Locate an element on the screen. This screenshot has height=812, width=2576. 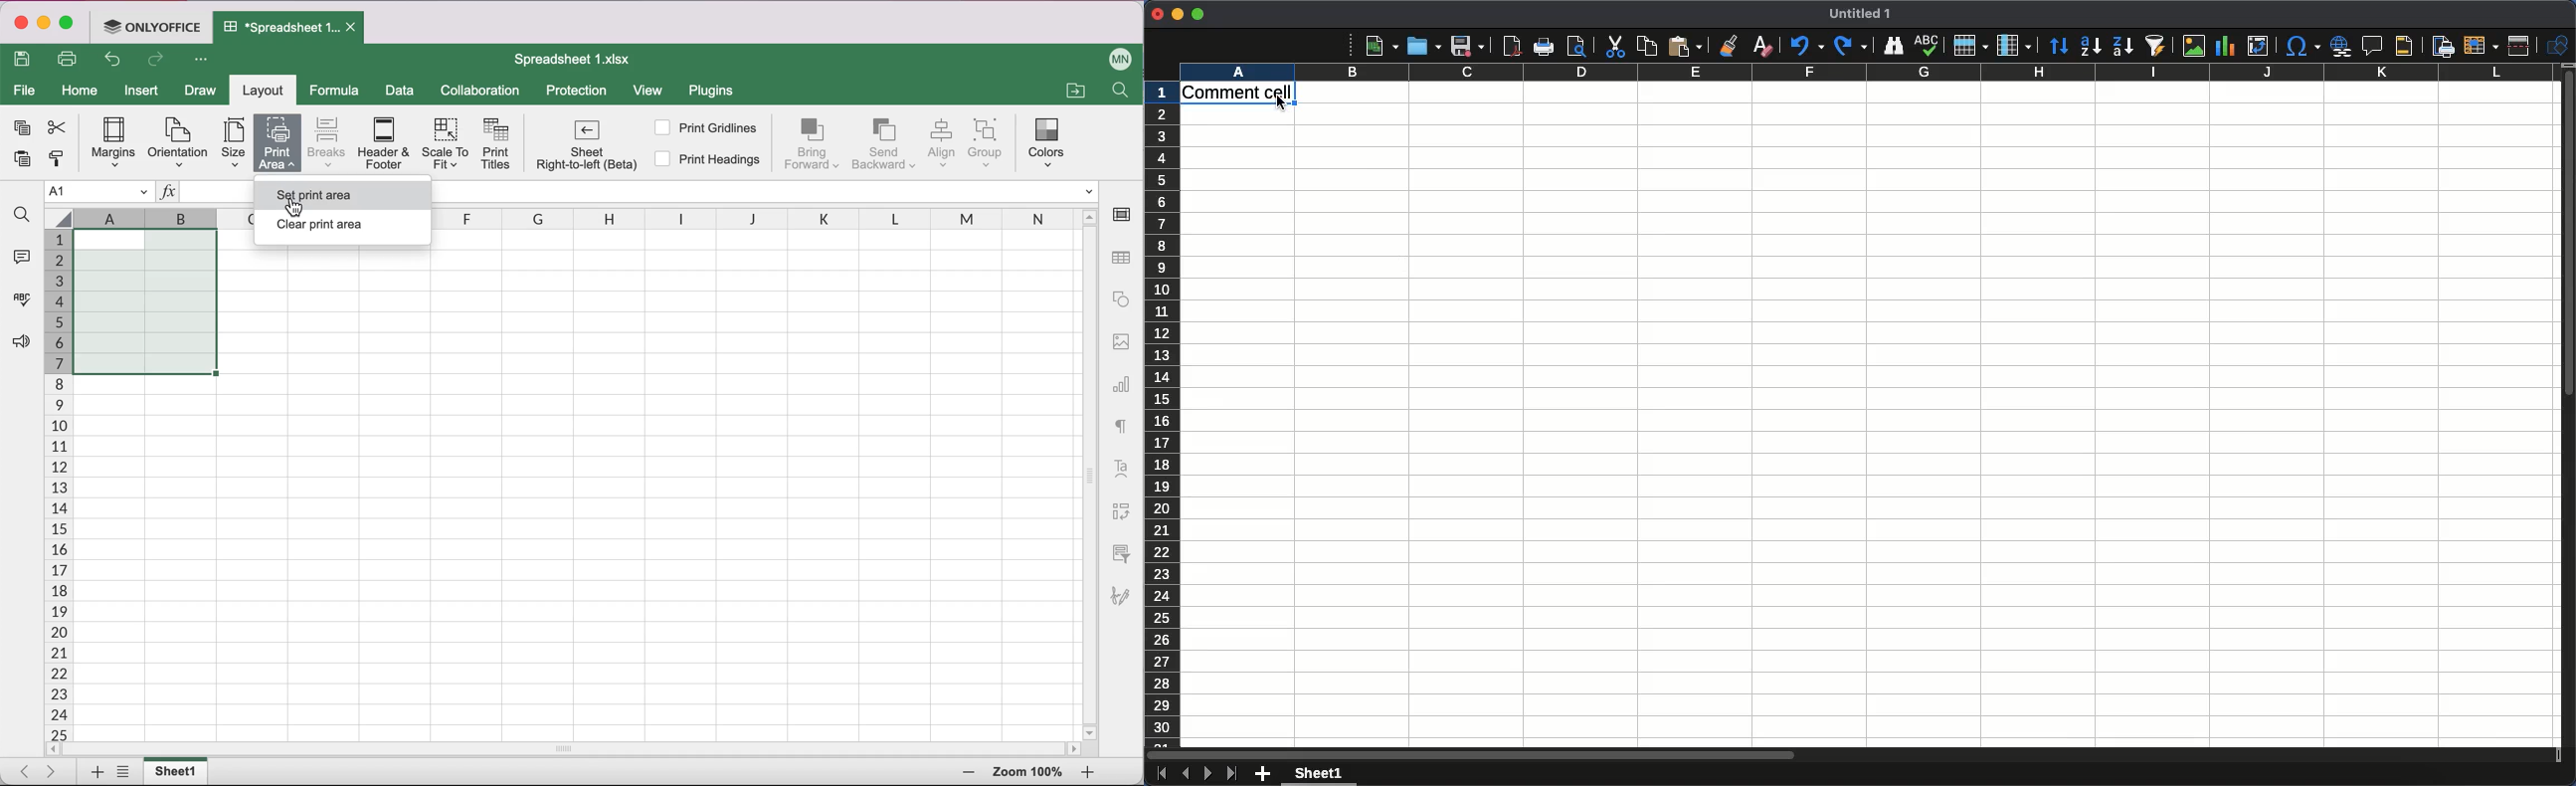
Clear formatting is located at coordinates (1765, 46).